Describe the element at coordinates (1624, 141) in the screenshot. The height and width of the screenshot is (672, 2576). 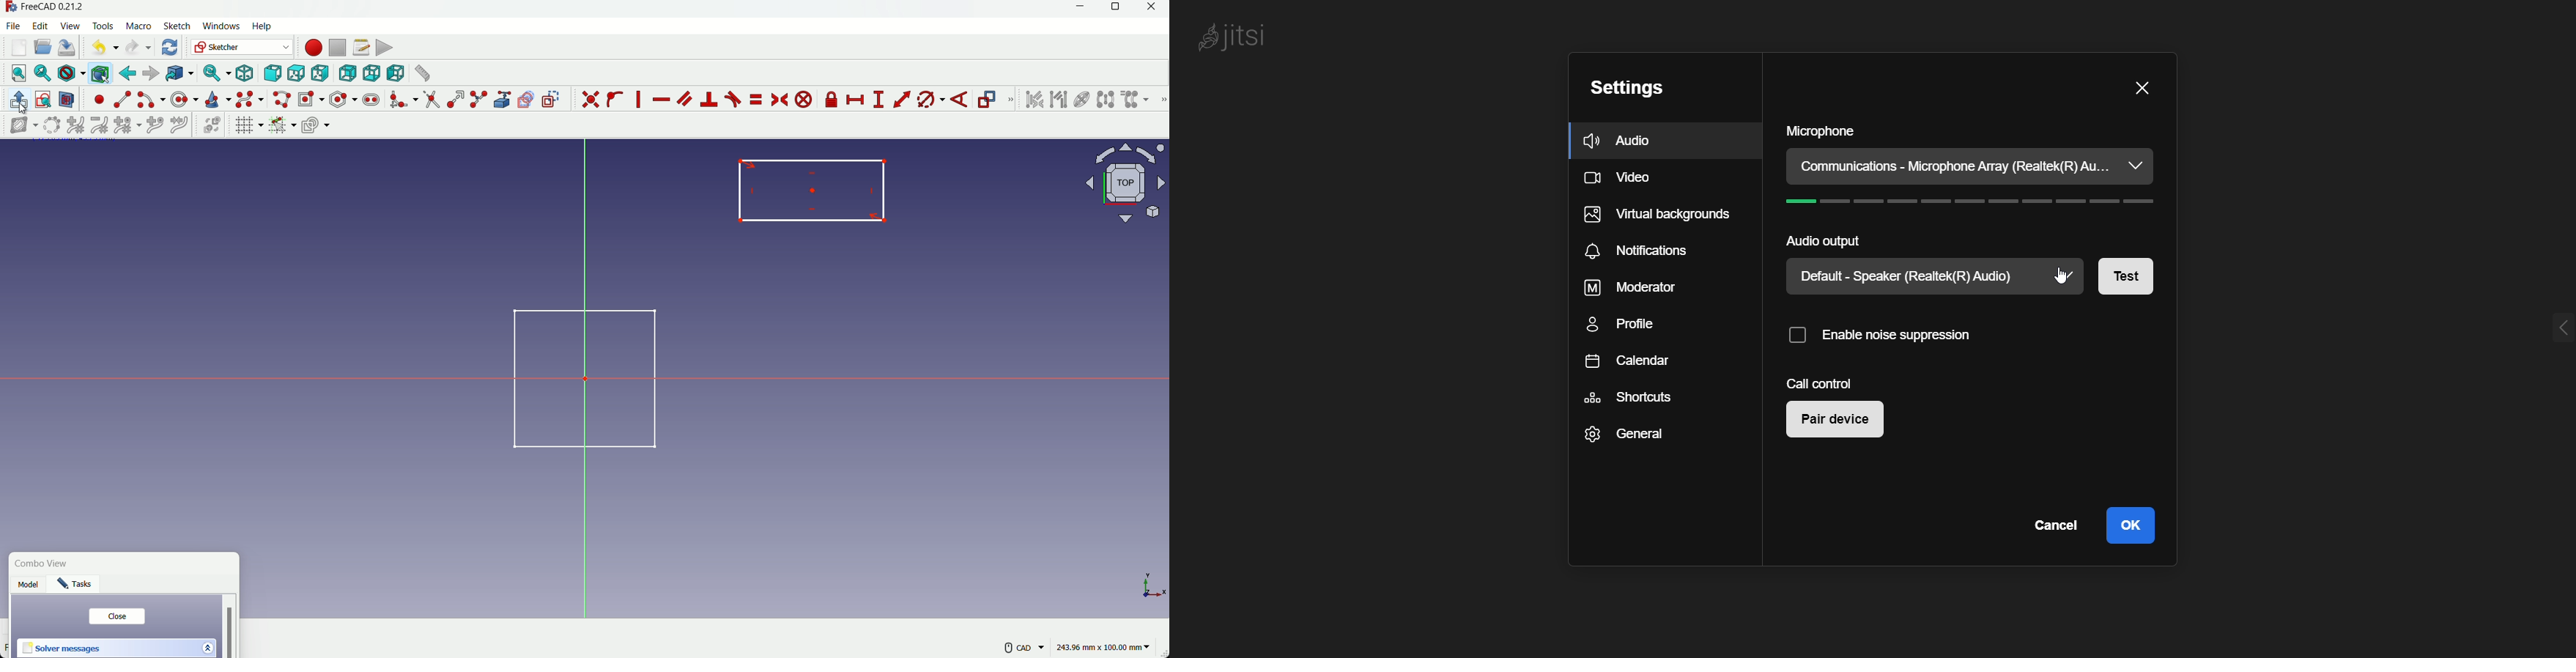
I see `audio` at that location.